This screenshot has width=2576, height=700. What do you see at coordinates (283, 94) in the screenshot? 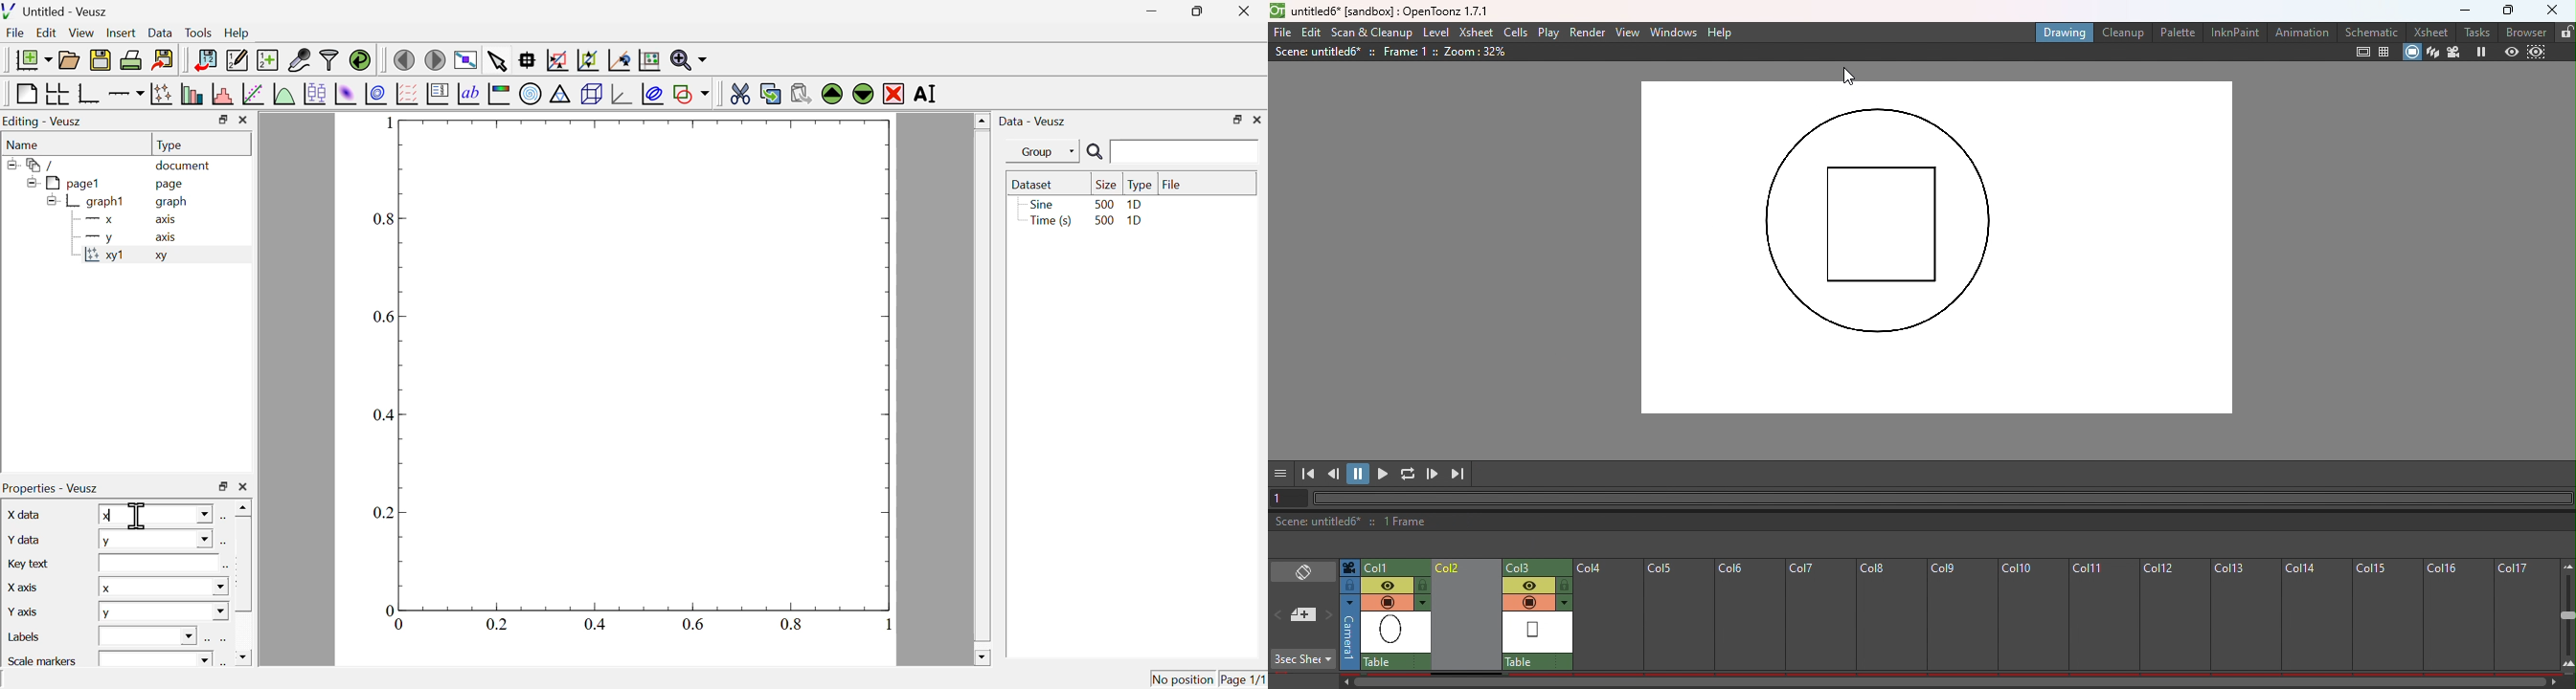
I see `plot a function` at bounding box center [283, 94].